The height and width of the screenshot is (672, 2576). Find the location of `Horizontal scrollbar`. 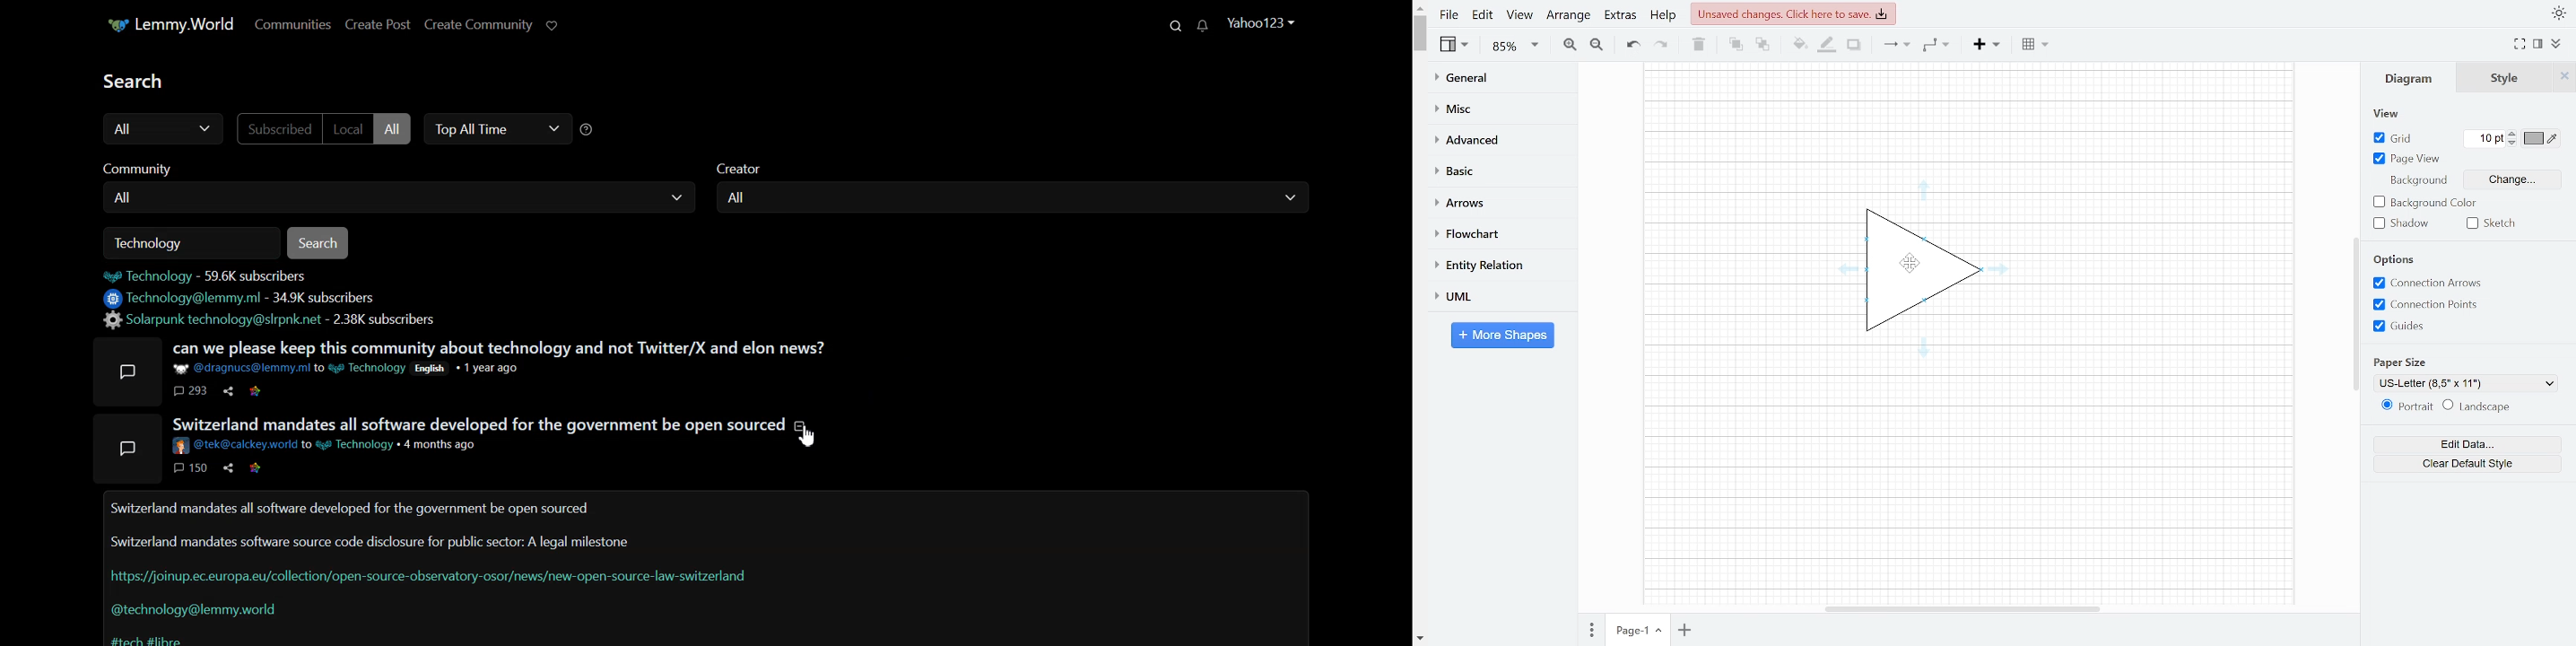

Horizontal scrollbar is located at coordinates (1964, 606).